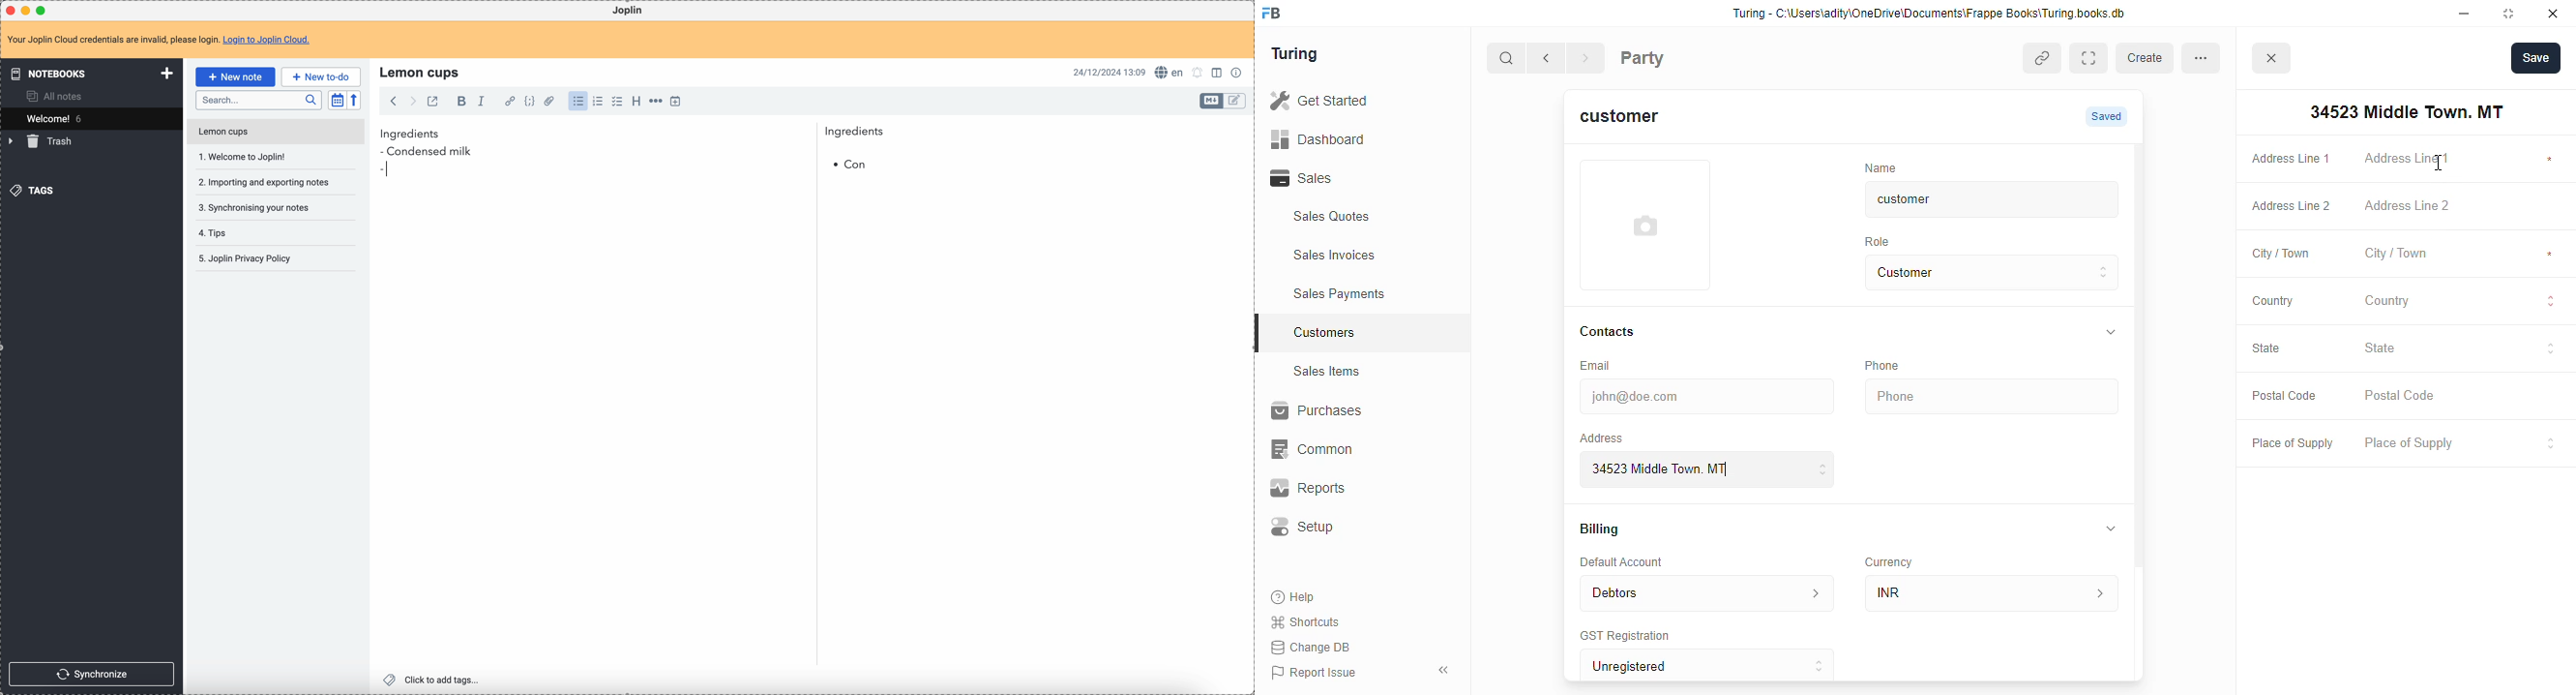 The height and width of the screenshot is (700, 2576). What do you see at coordinates (2112, 528) in the screenshot?
I see `collapse` at bounding box center [2112, 528].